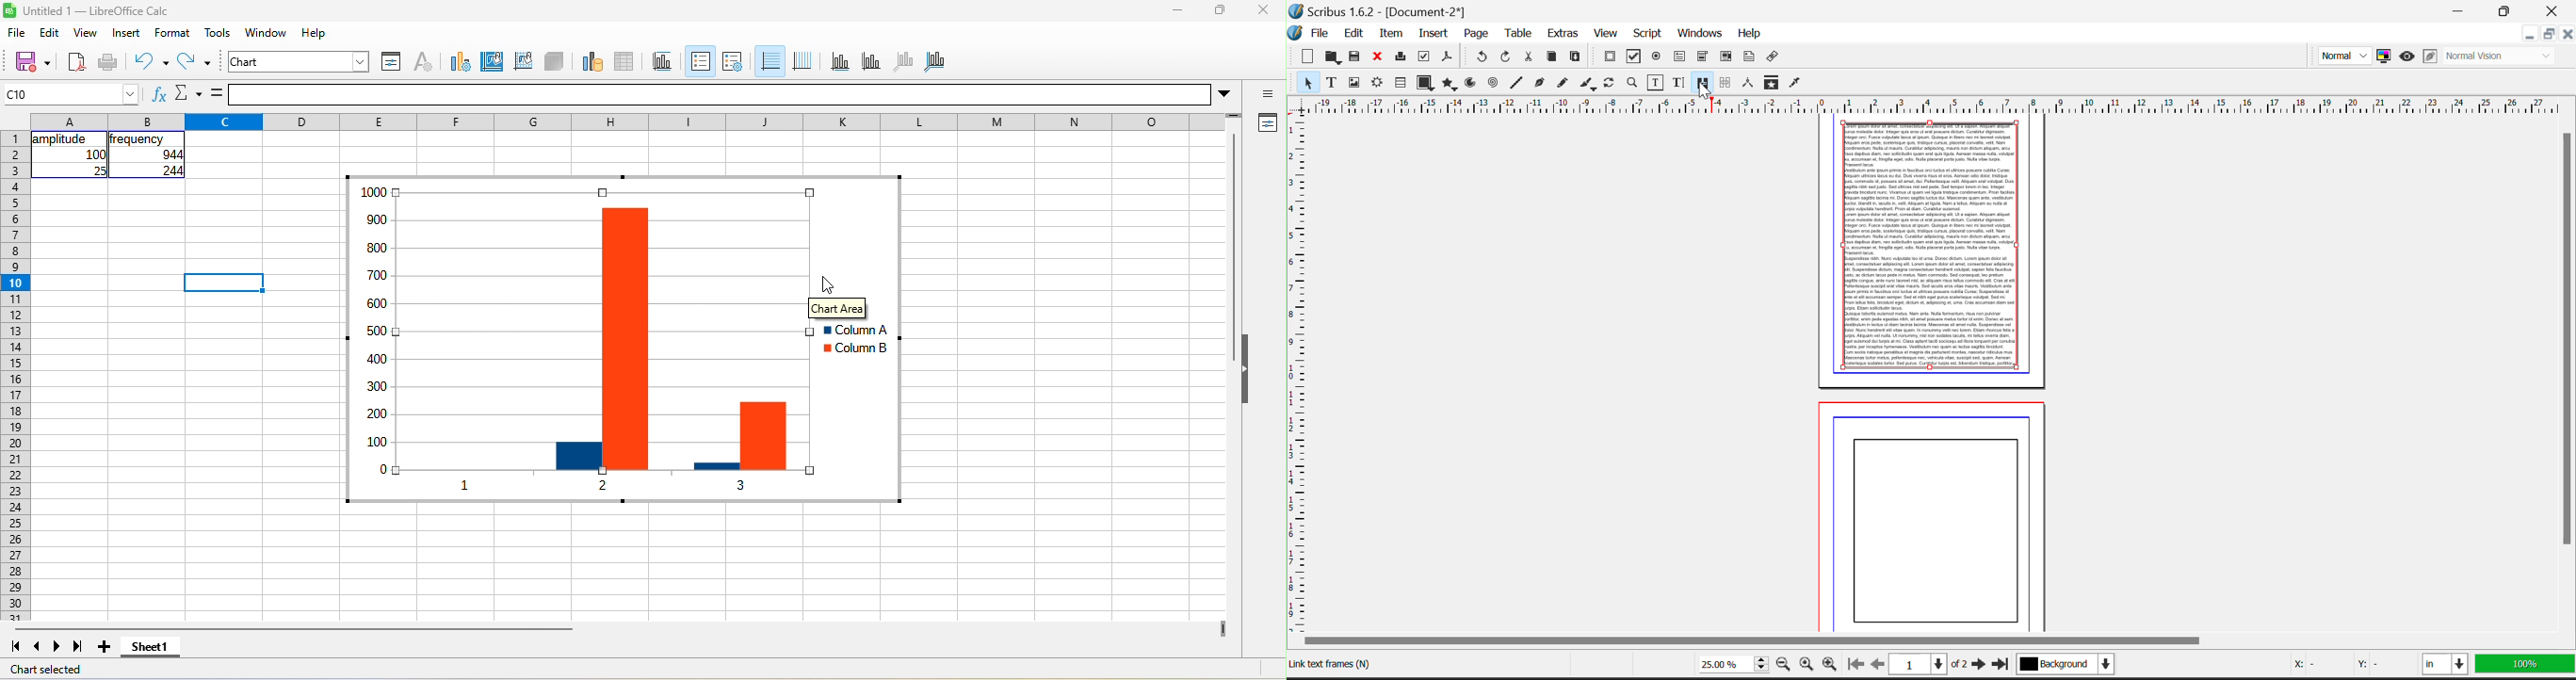  What do you see at coordinates (1262, 12) in the screenshot?
I see `close` at bounding box center [1262, 12].